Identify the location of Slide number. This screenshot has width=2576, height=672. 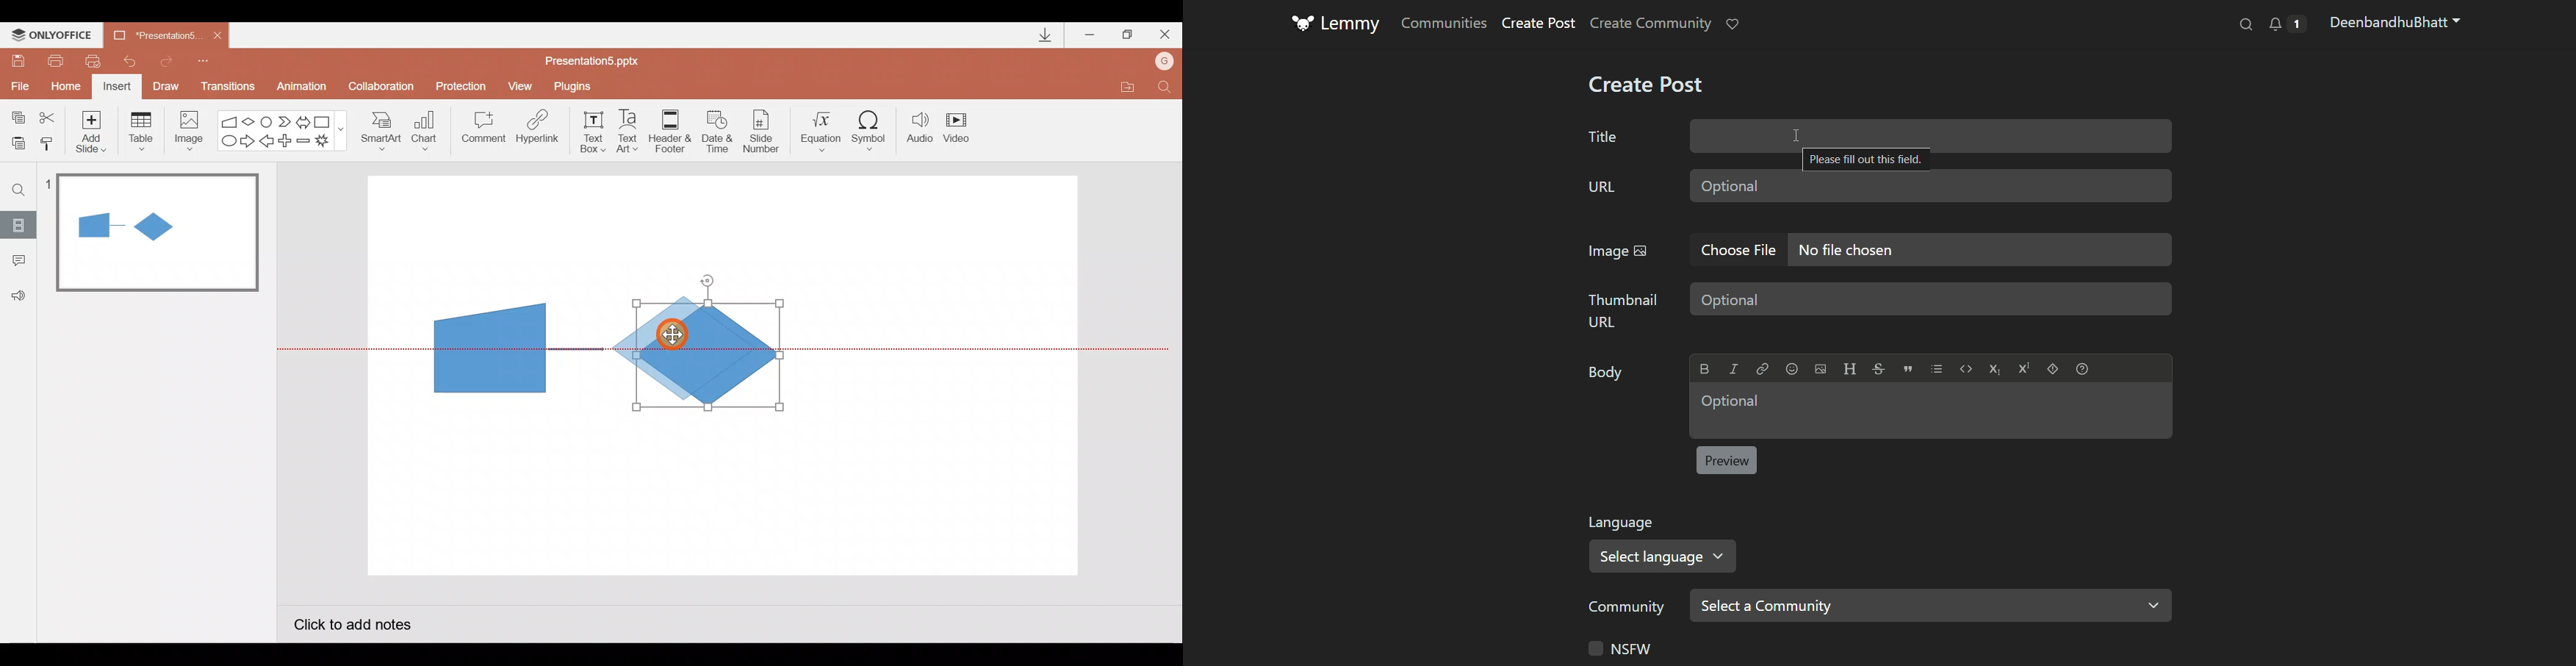
(765, 131).